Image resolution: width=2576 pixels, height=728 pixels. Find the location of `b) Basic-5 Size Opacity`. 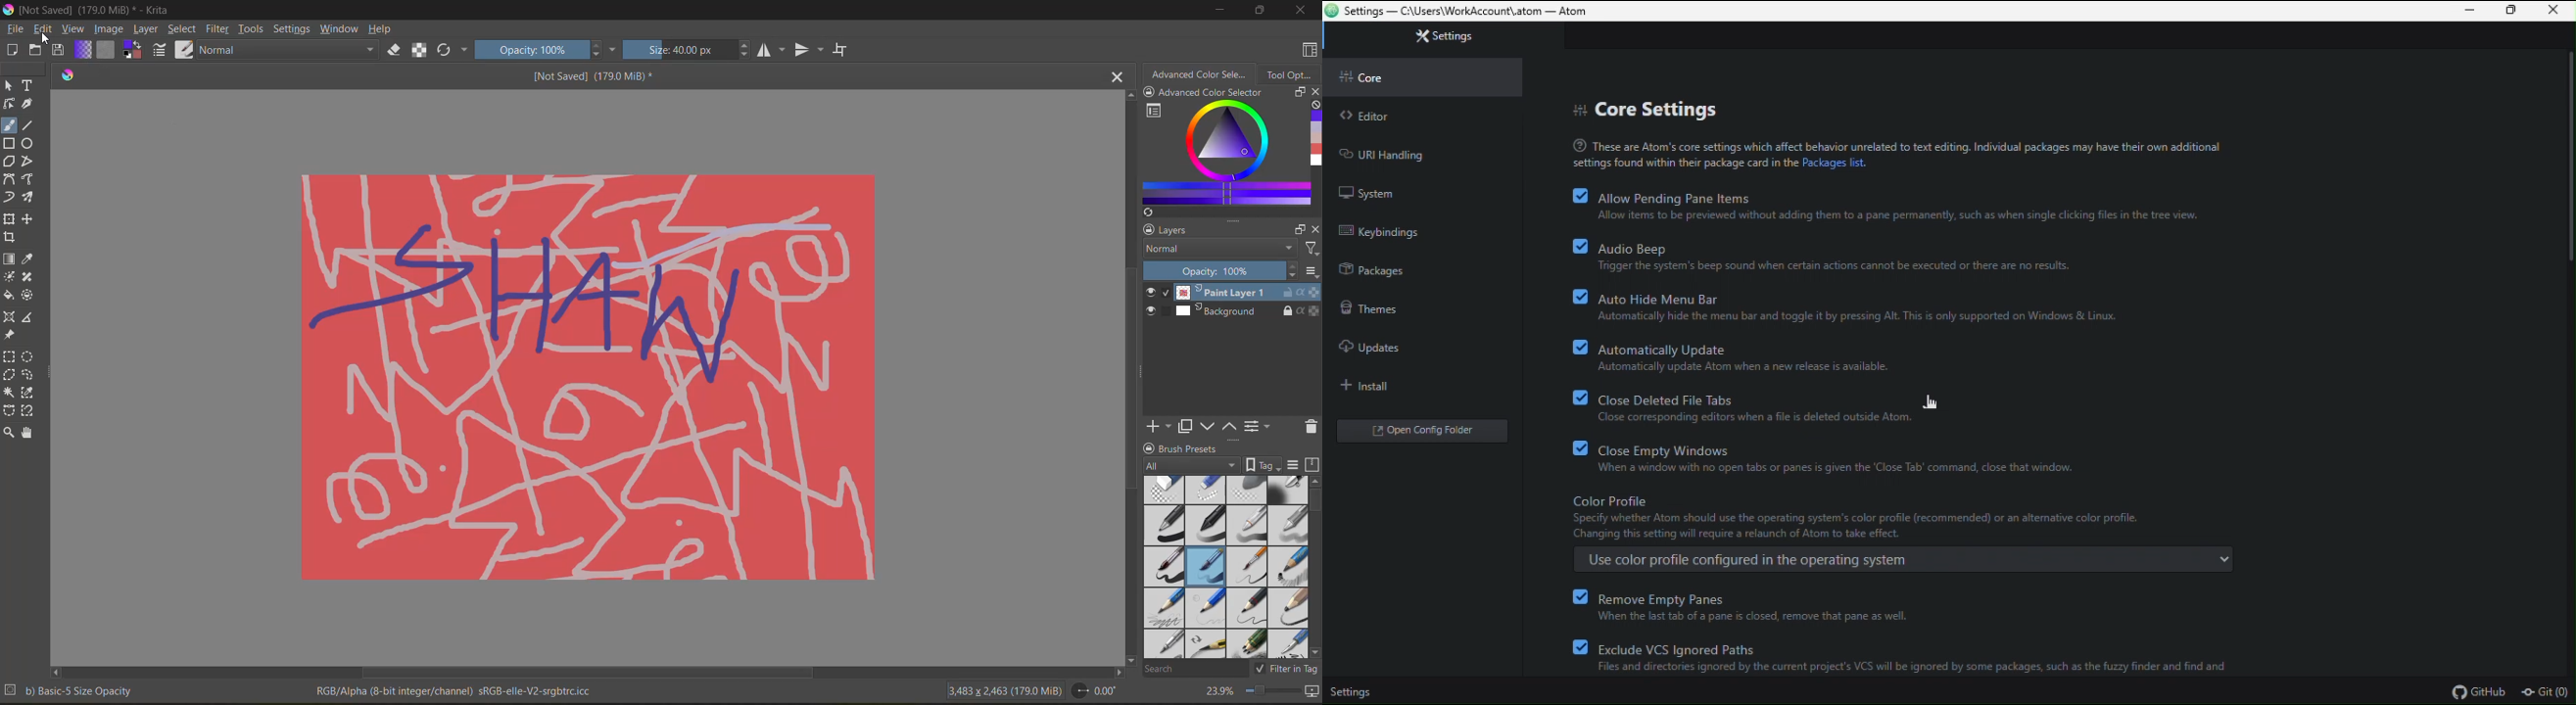

b) Basic-5 Size Opacity is located at coordinates (70, 690).